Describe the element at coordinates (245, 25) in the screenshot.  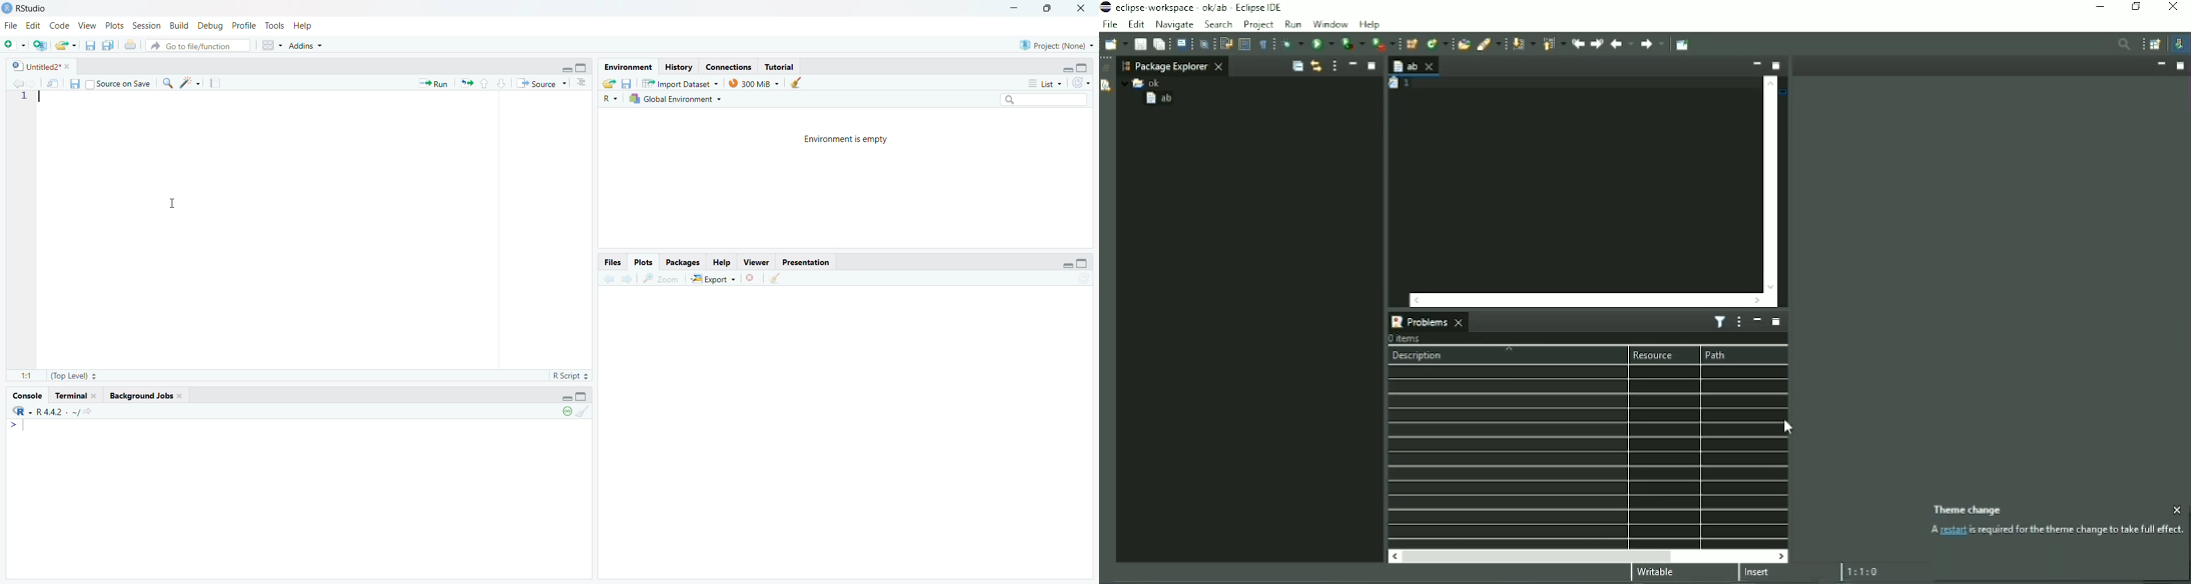
I see `Profile` at that location.